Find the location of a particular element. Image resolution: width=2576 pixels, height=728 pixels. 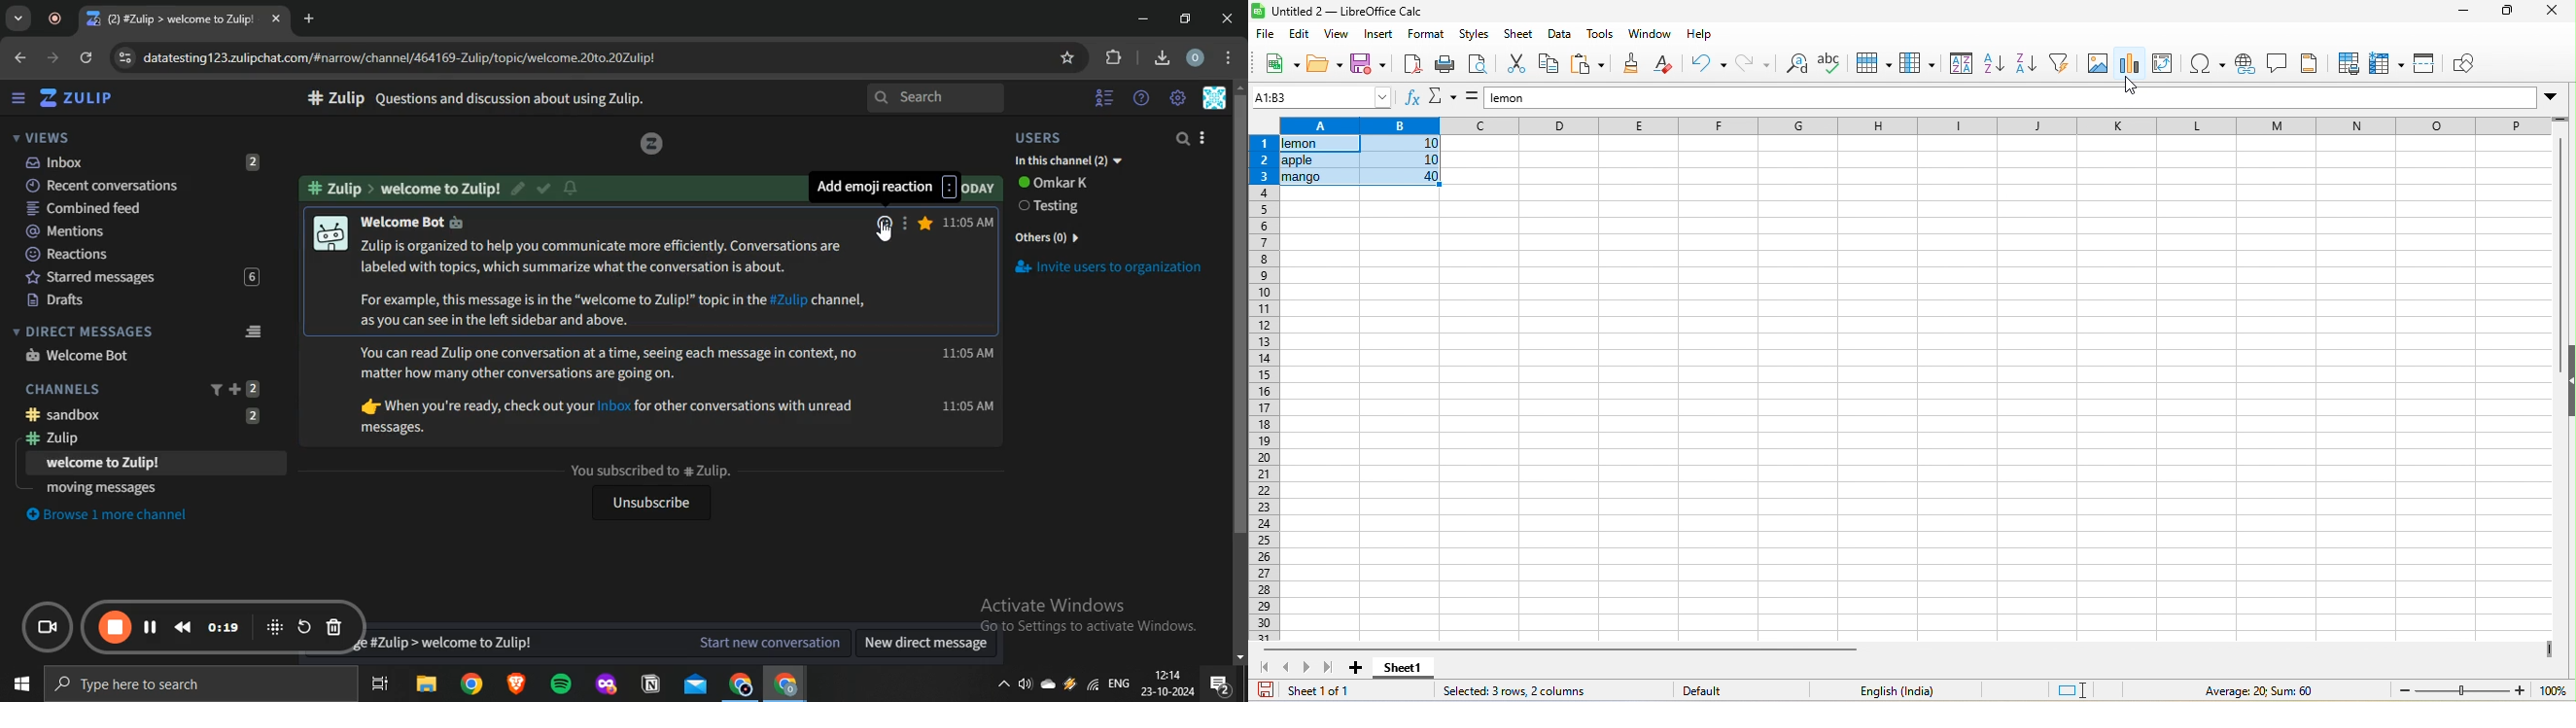

clone formatting is located at coordinates (1629, 65).